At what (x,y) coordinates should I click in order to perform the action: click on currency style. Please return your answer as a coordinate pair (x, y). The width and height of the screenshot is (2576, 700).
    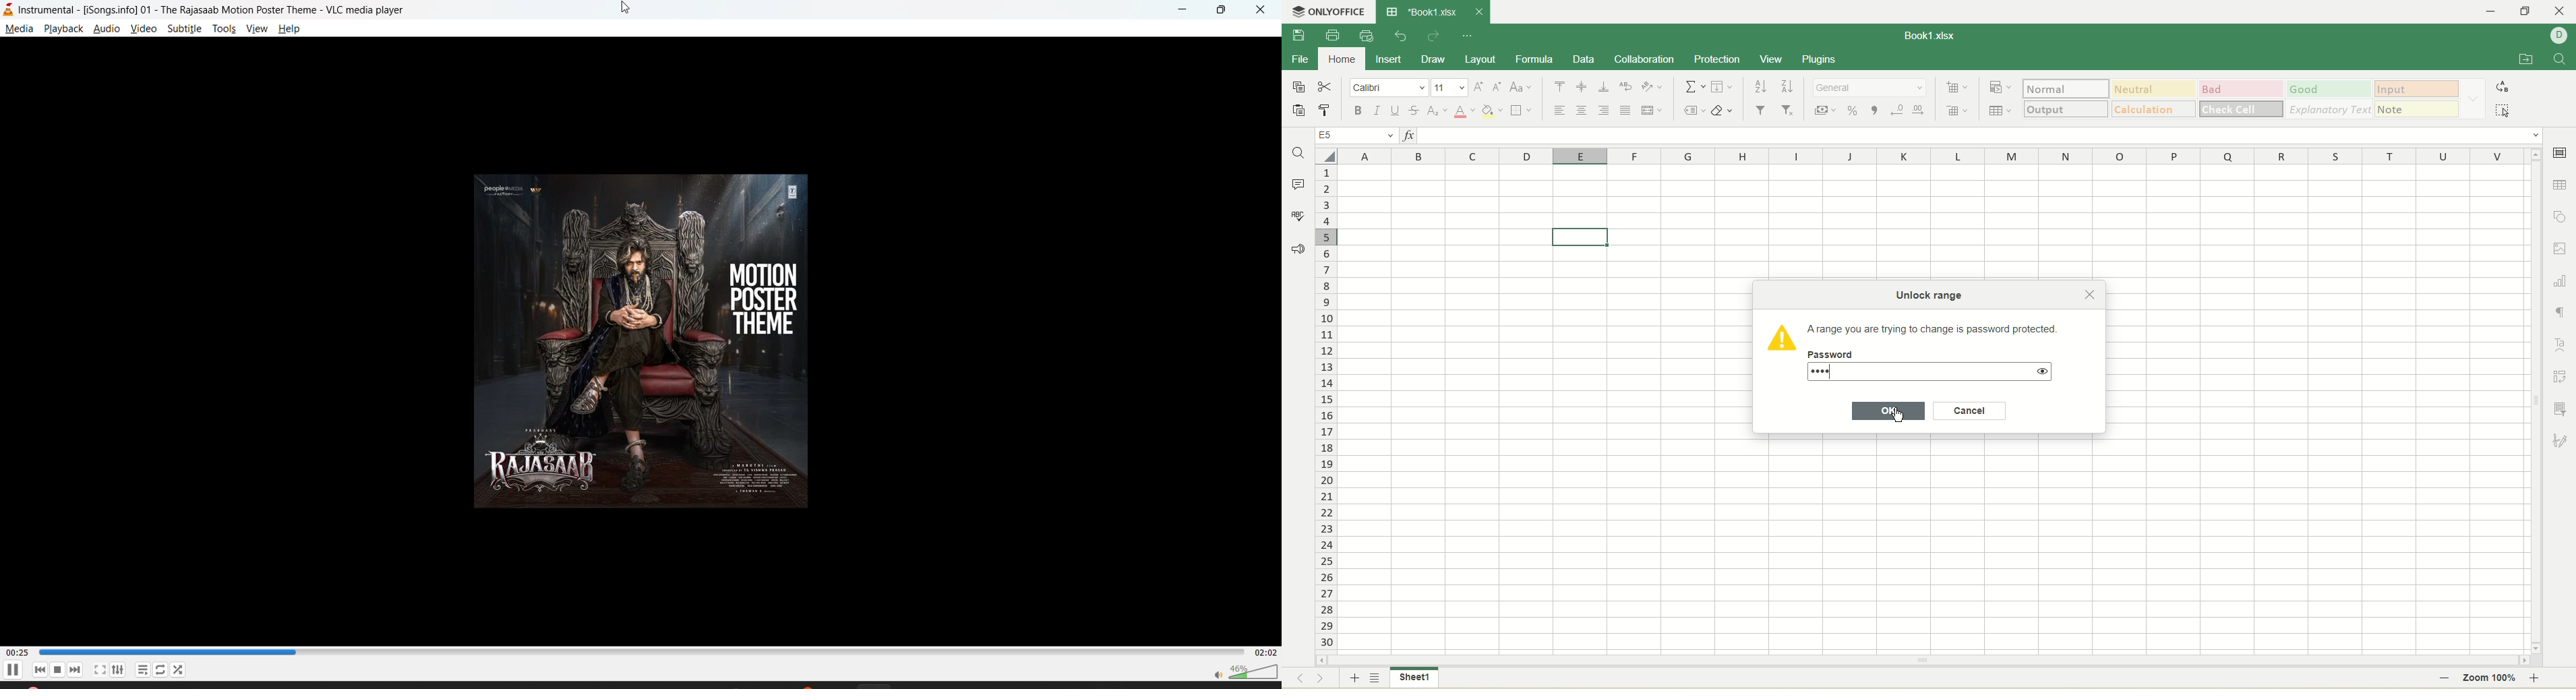
    Looking at the image, I should click on (1828, 112).